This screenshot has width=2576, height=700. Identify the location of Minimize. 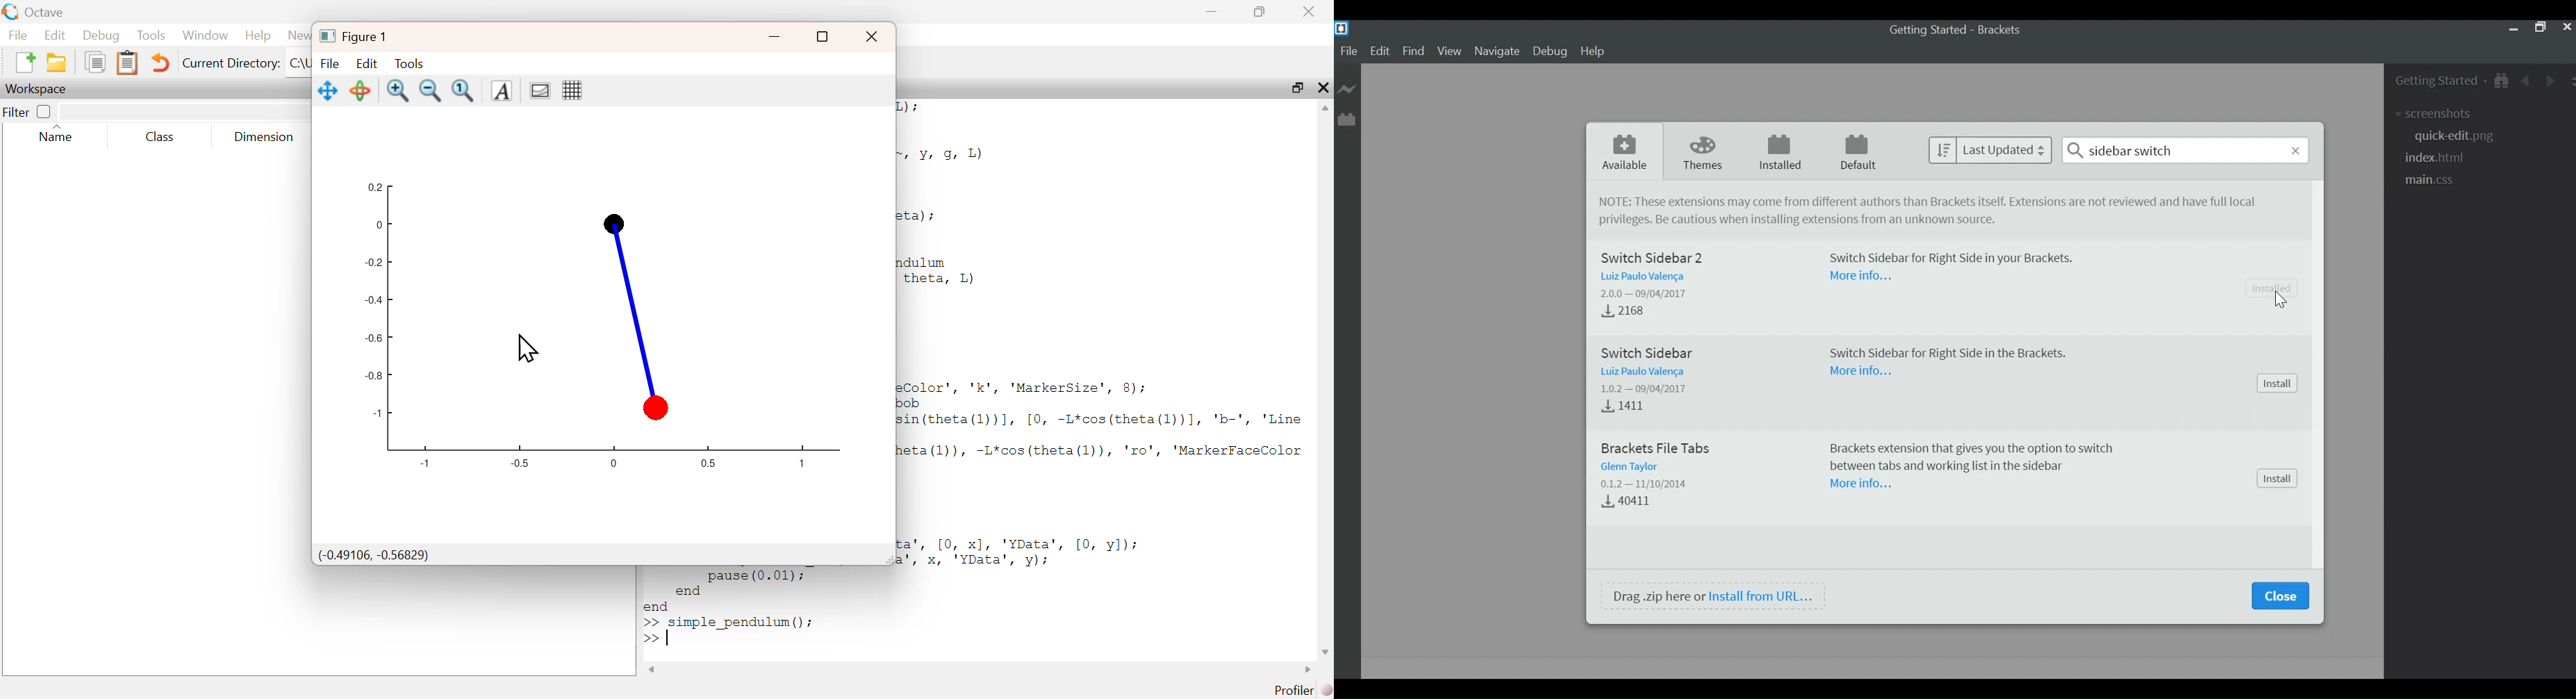
(778, 36).